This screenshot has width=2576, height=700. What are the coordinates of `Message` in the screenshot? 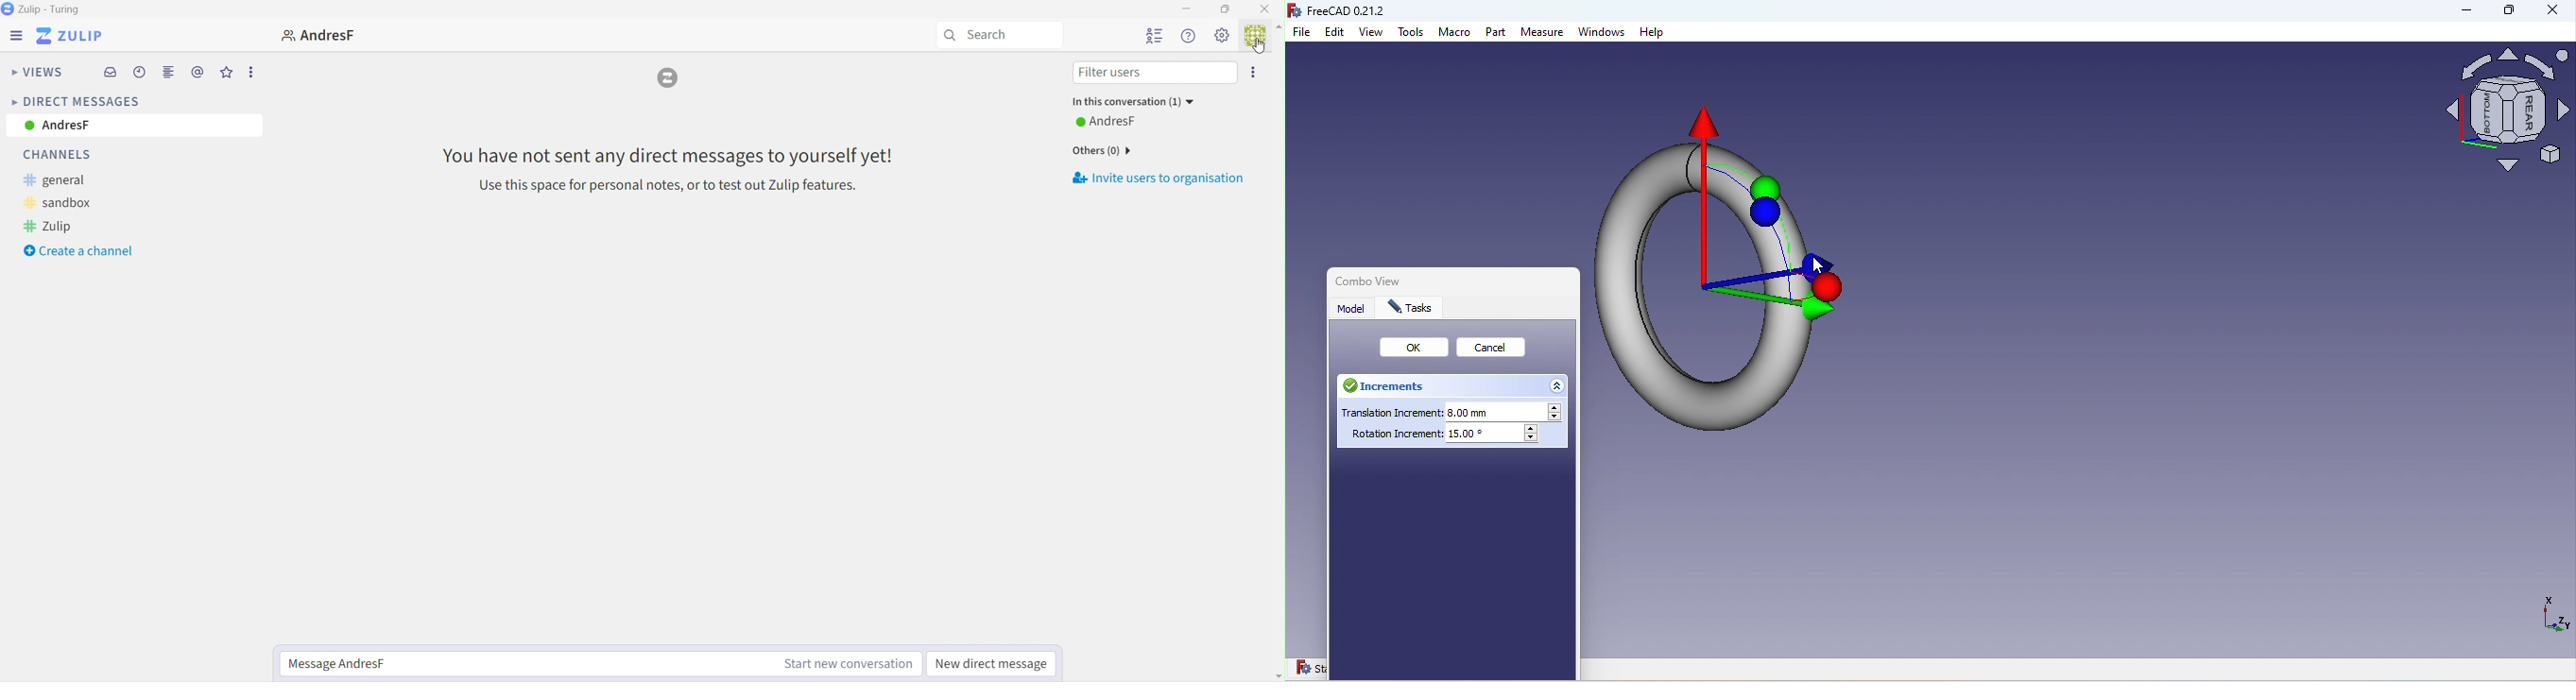 It's located at (668, 168).